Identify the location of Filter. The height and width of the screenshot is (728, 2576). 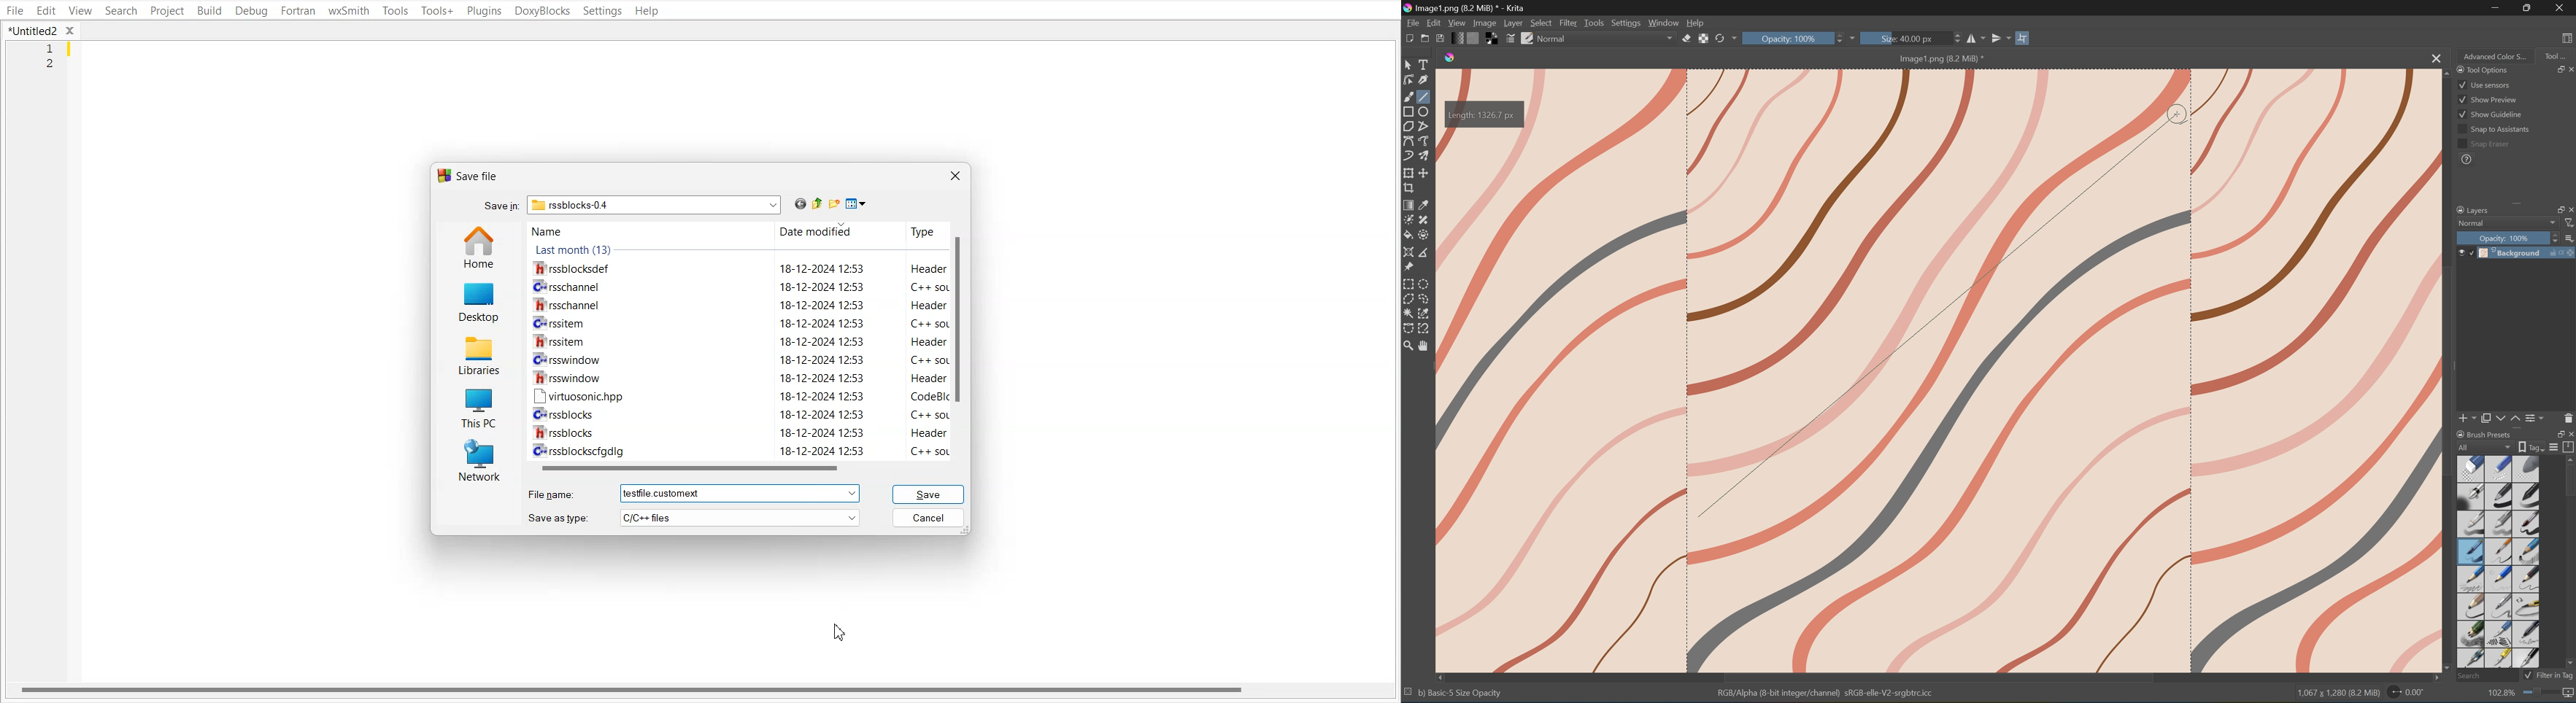
(1569, 22).